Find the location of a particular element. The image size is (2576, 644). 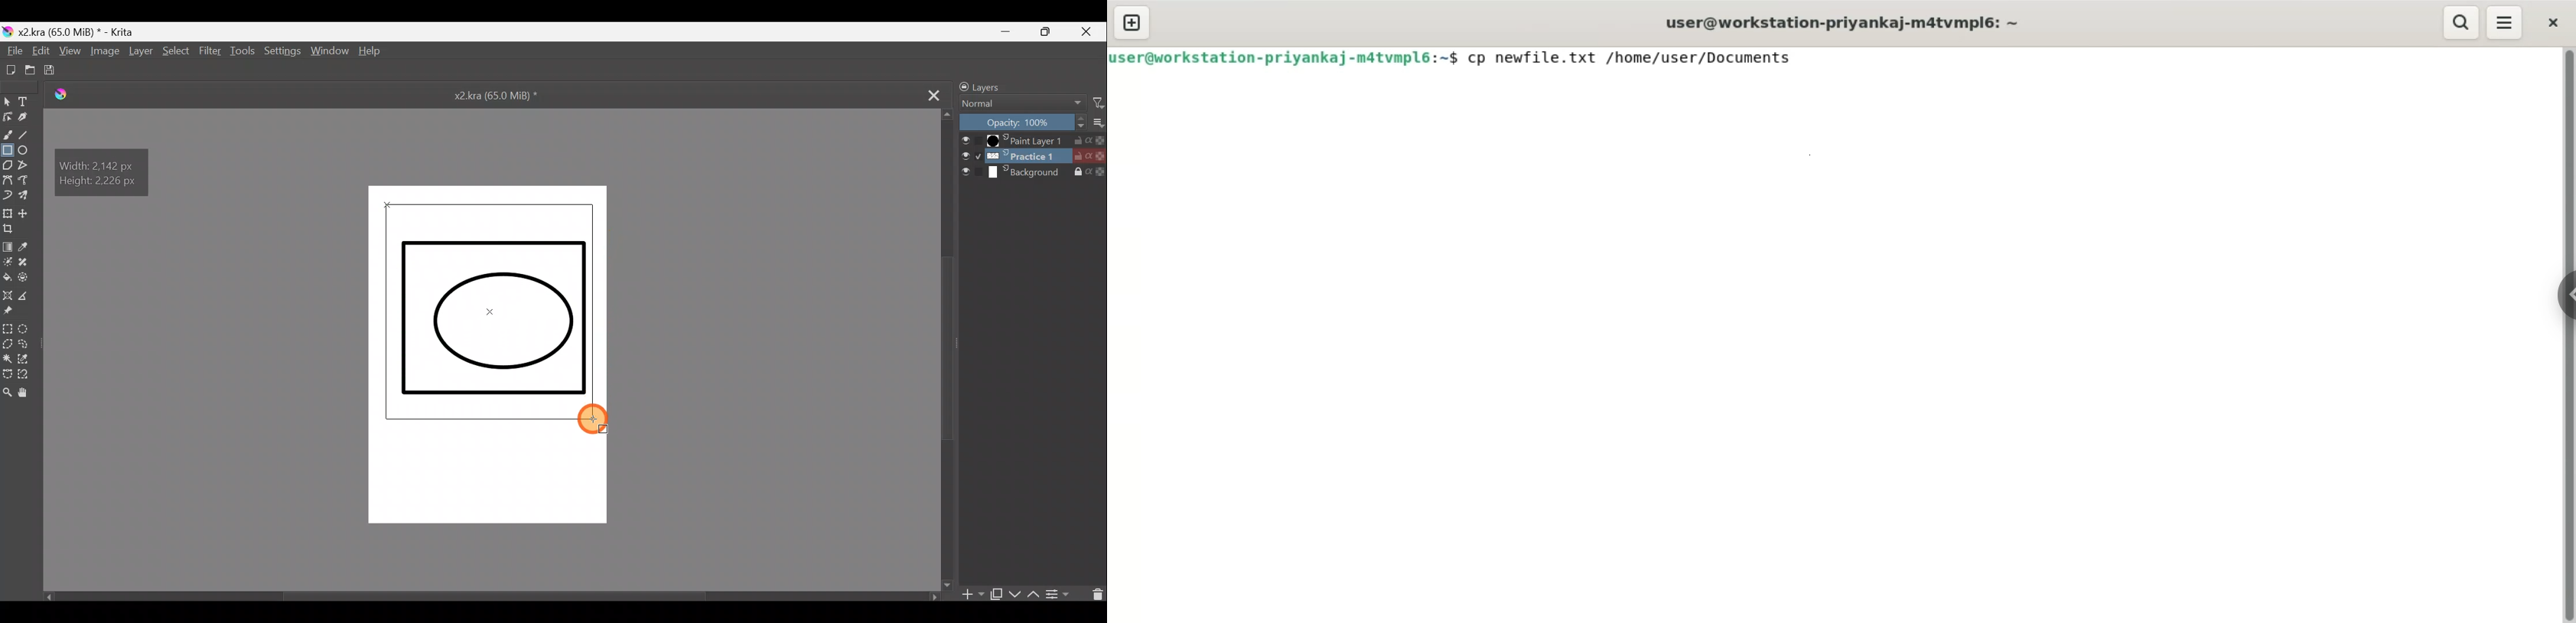

Rectangular selection tool is located at coordinates (8, 330).